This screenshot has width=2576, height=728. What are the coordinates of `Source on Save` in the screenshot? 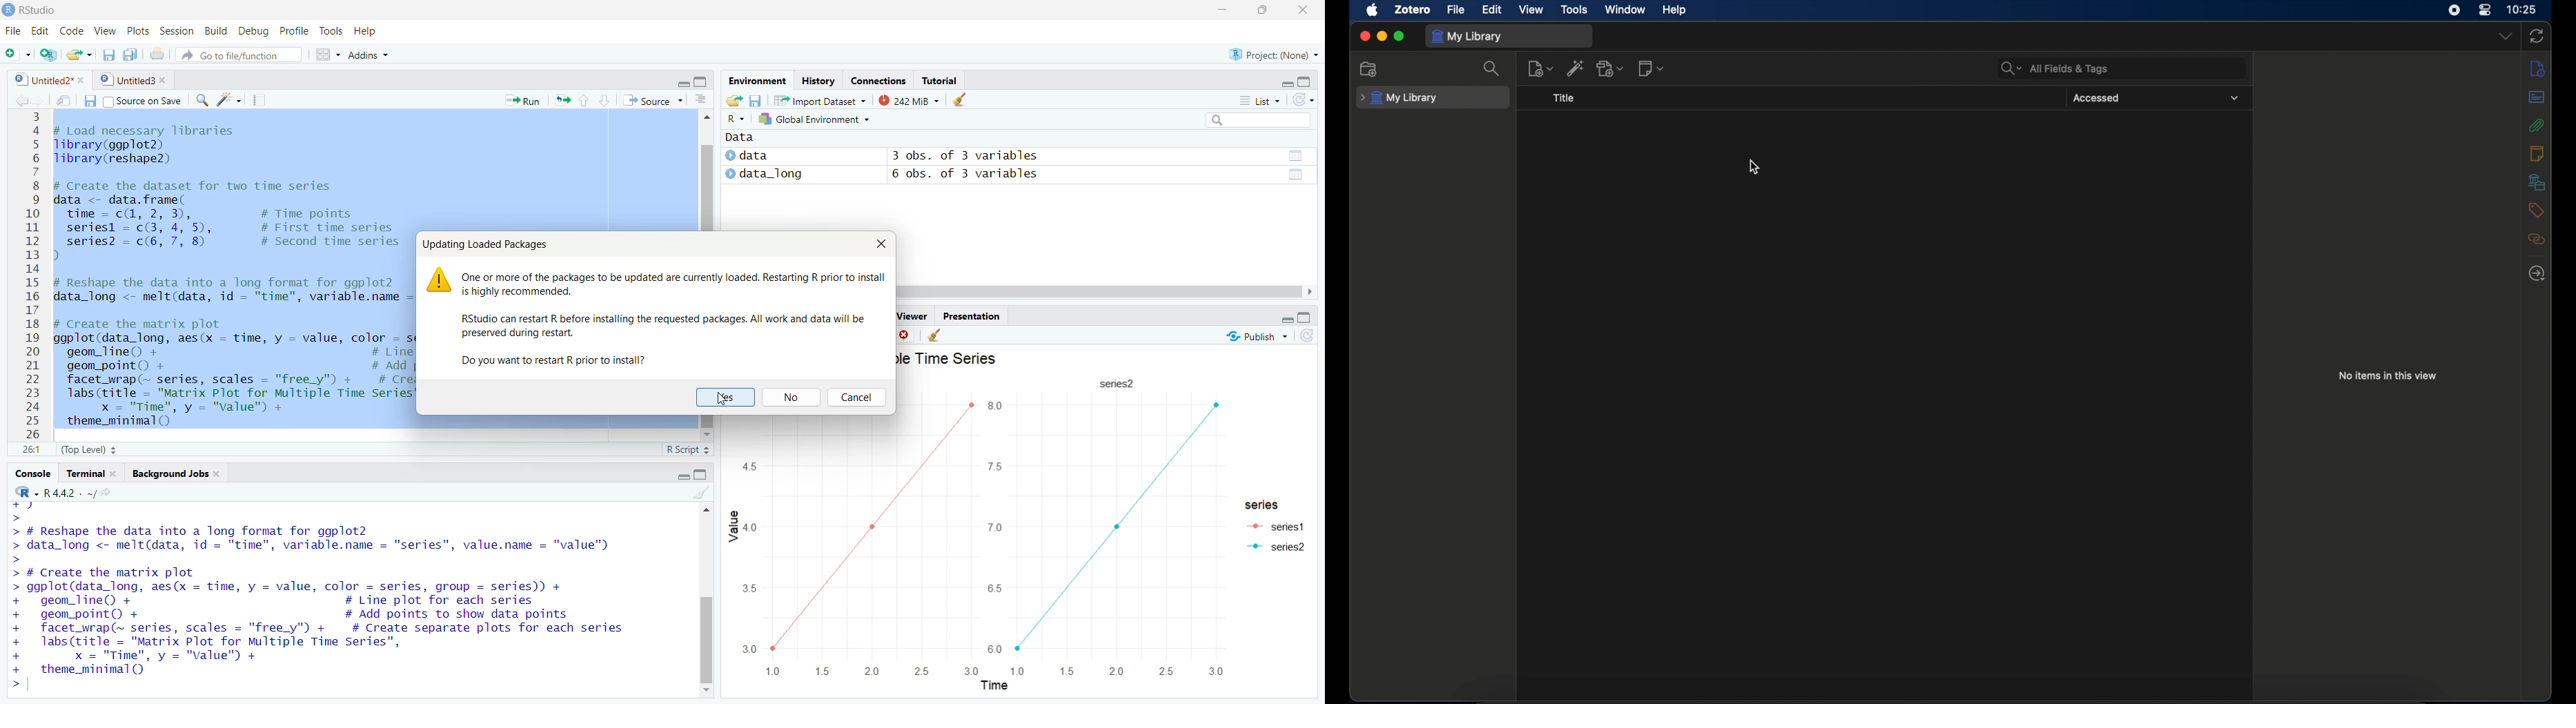 It's located at (132, 100).